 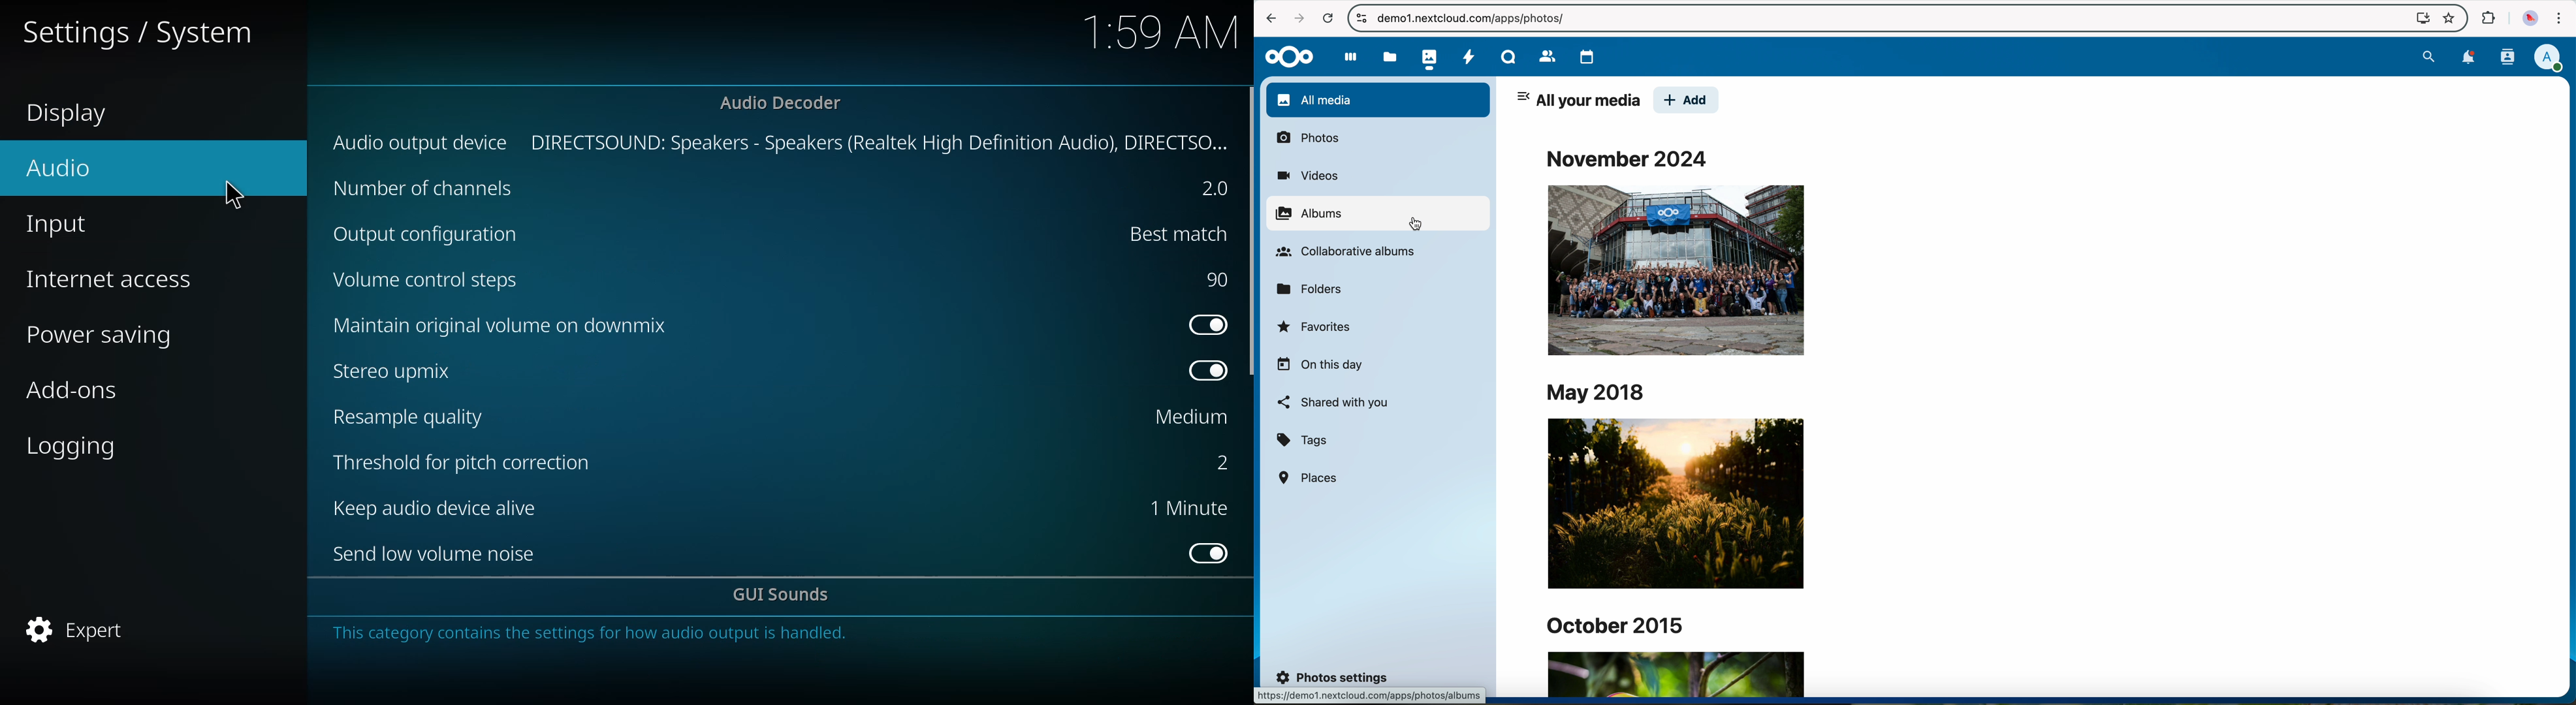 What do you see at coordinates (430, 234) in the screenshot?
I see `output configuration` at bounding box center [430, 234].